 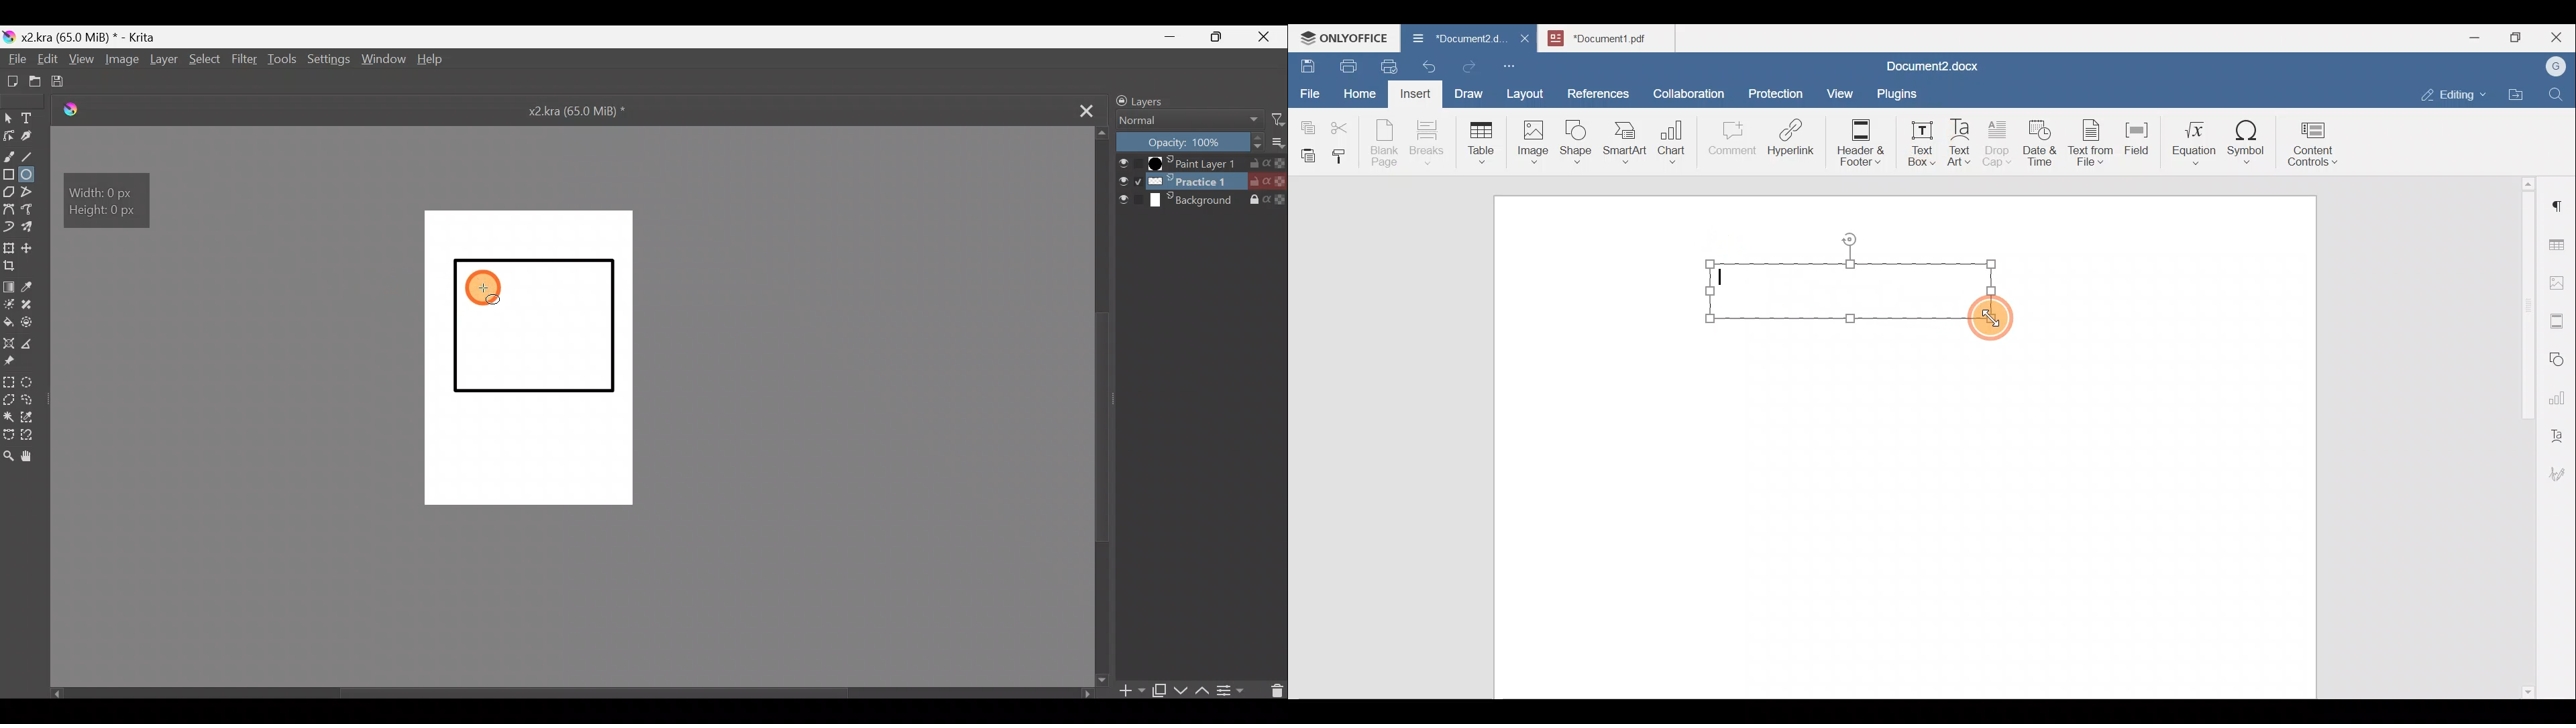 What do you see at coordinates (2553, 67) in the screenshot?
I see `Account name` at bounding box center [2553, 67].